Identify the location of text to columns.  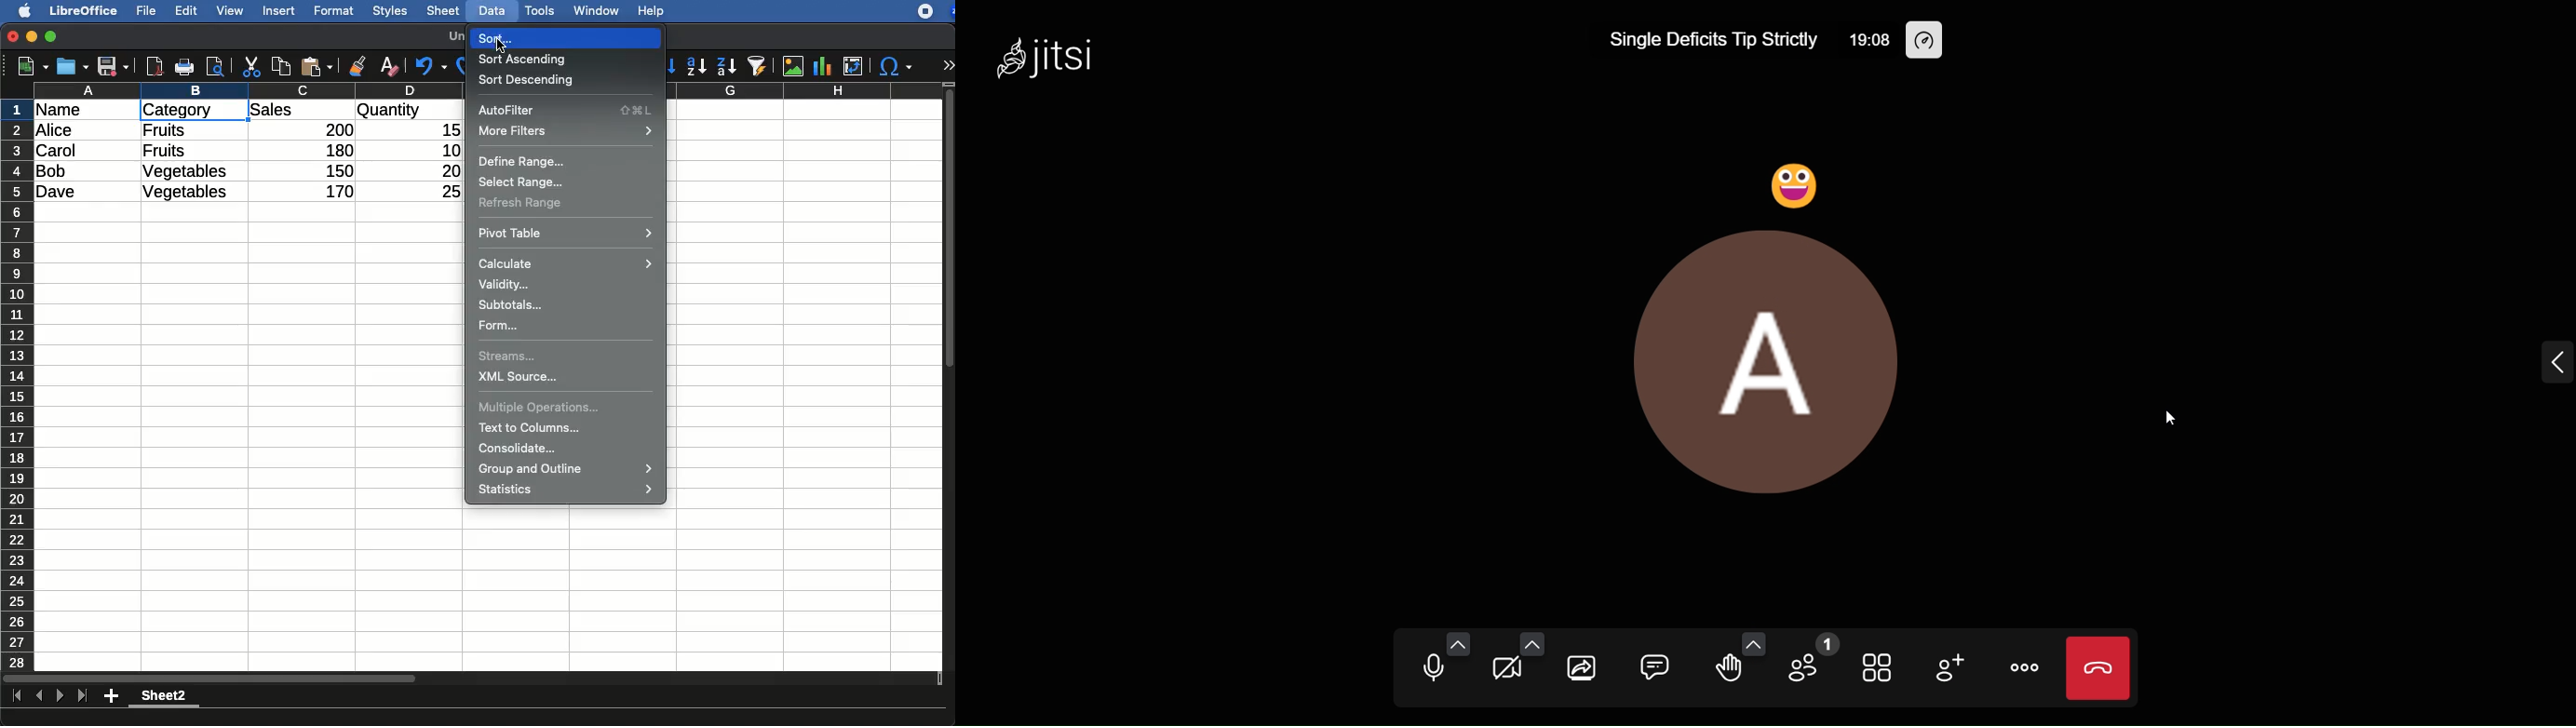
(533, 427).